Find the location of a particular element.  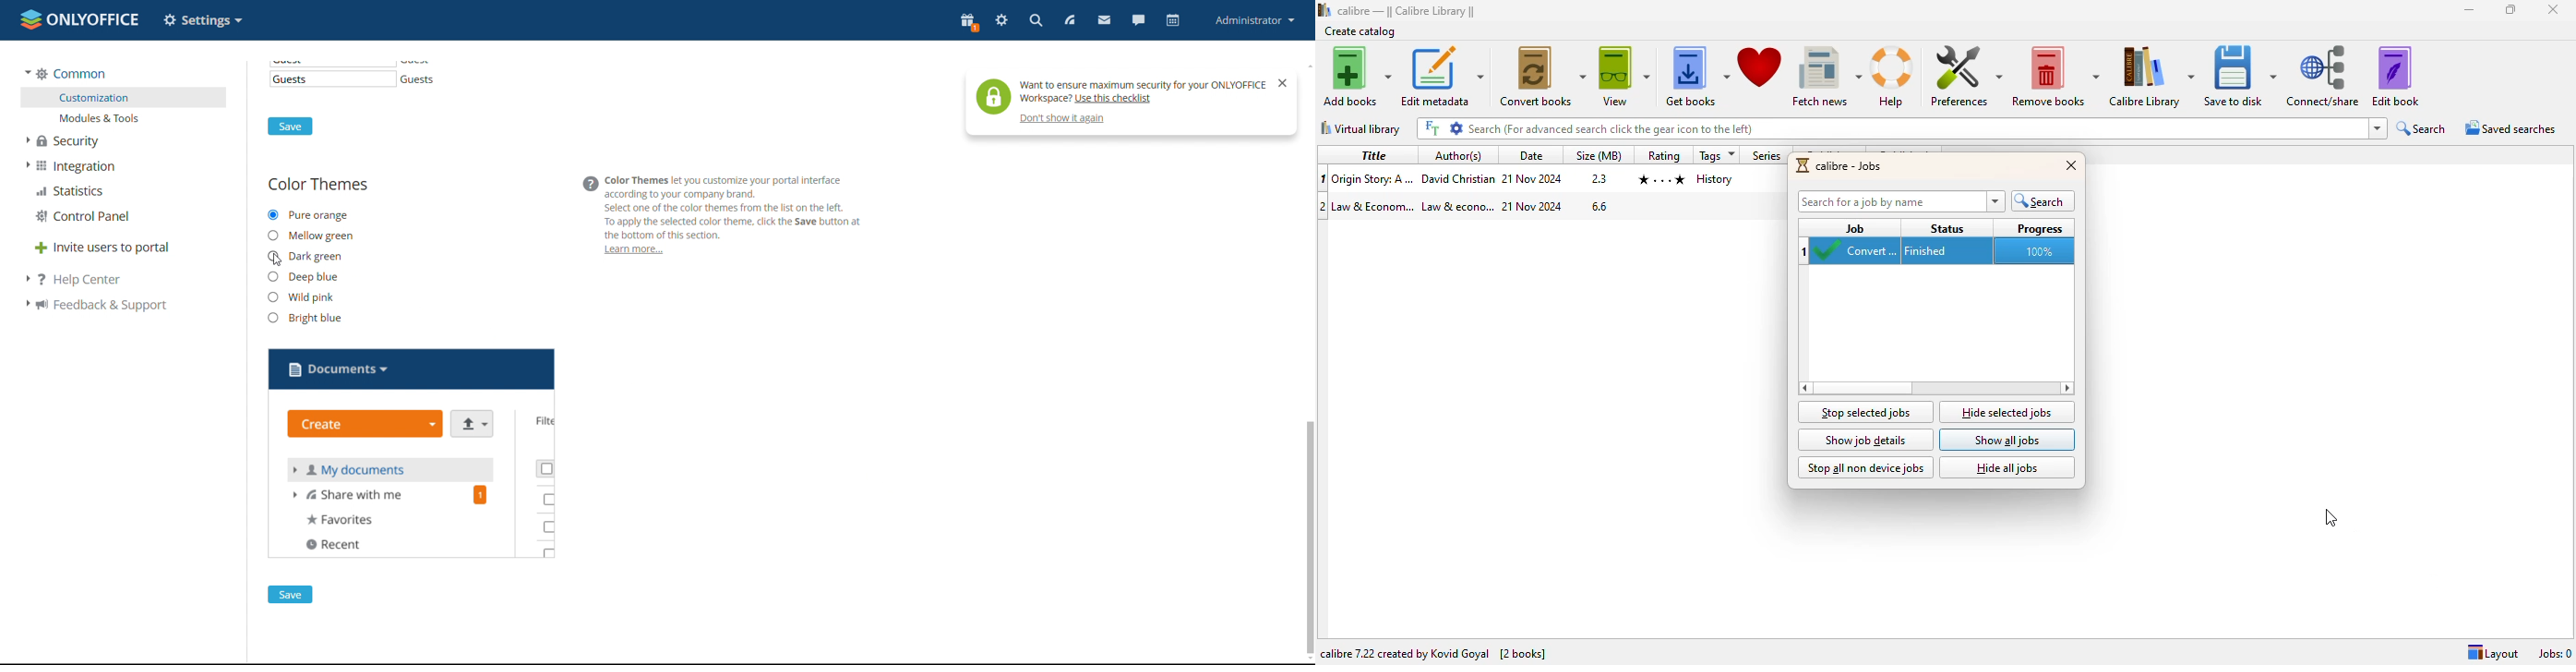

size in mbs is located at coordinates (1598, 179).